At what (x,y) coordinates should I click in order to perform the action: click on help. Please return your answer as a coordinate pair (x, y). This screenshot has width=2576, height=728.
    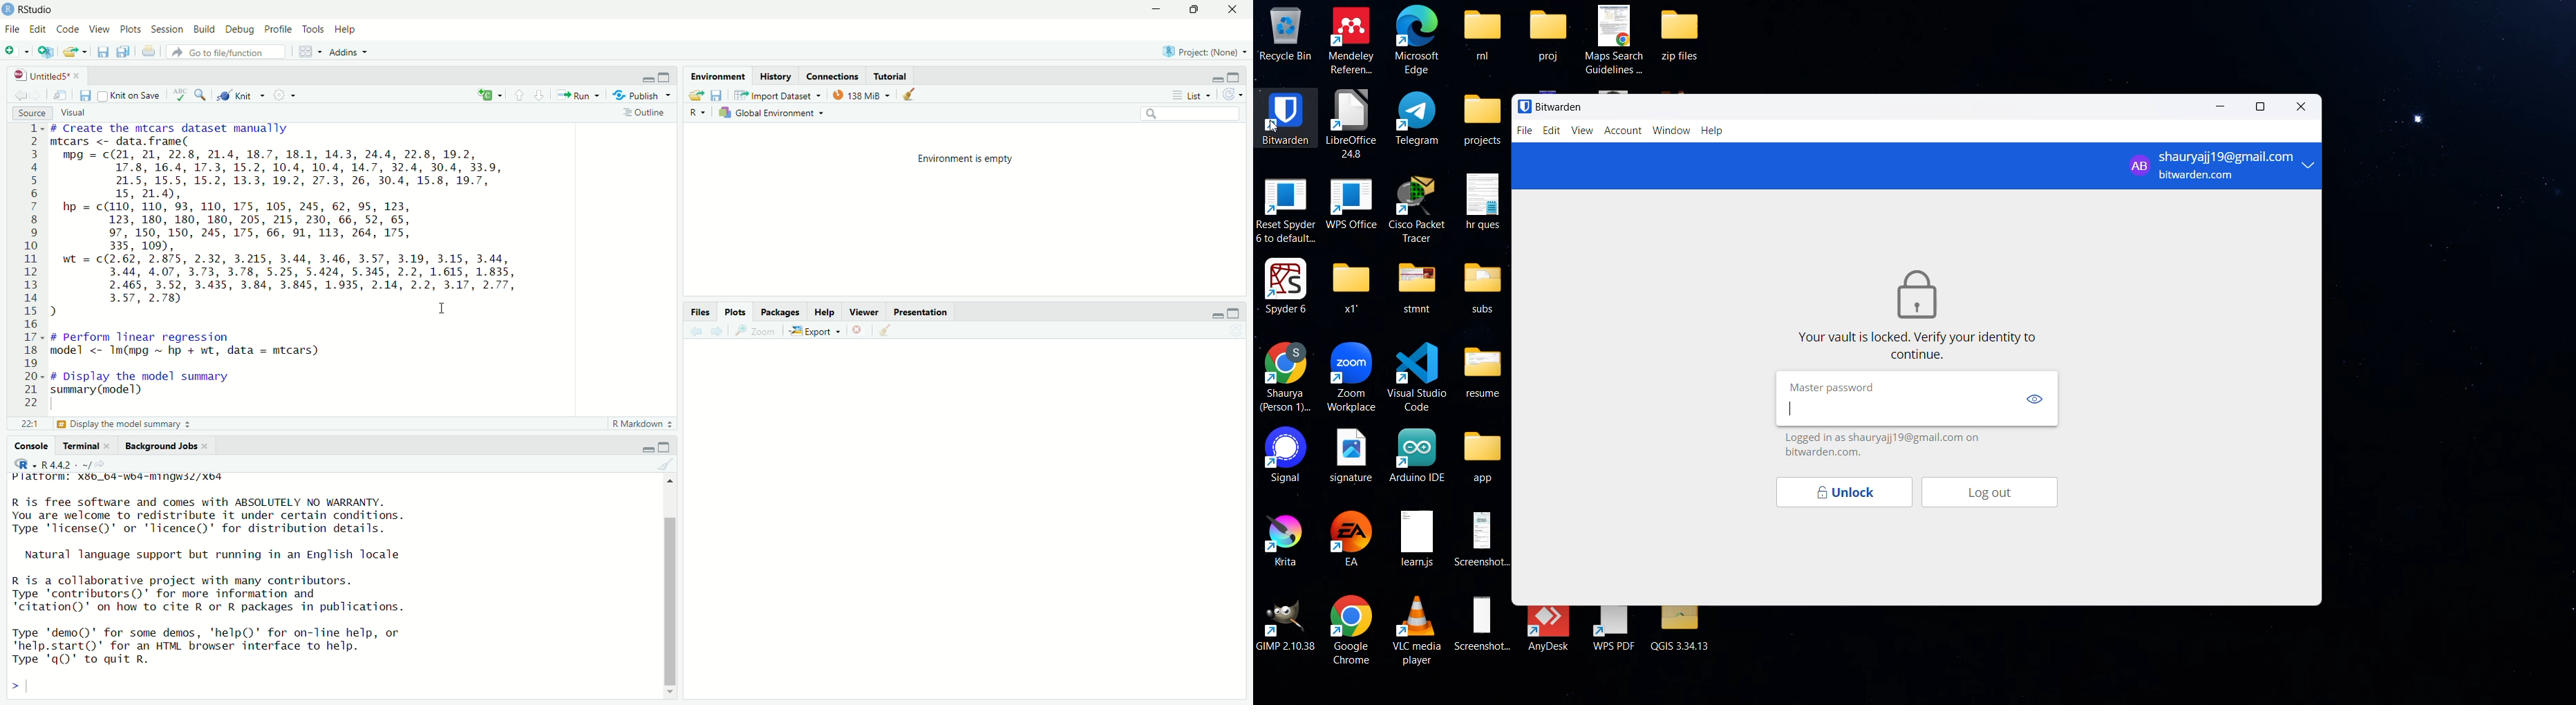
    Looking at the image, I should click on (1714, 132).